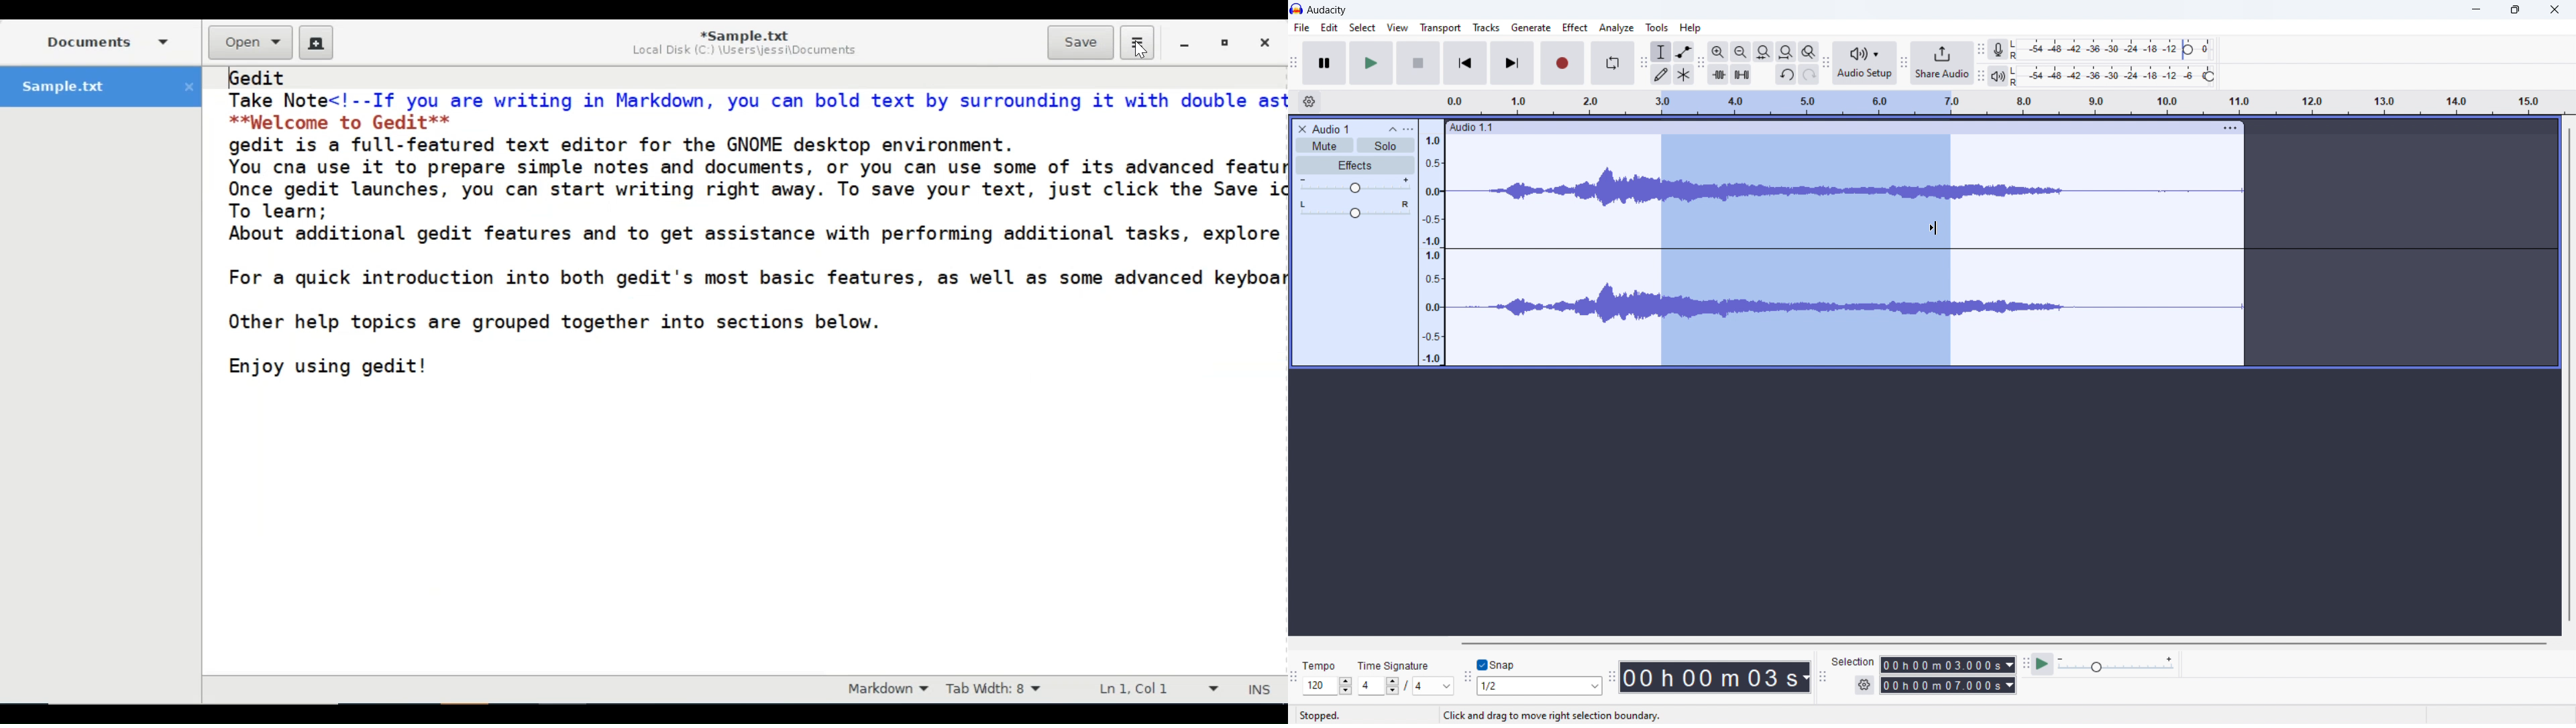 The image size is (2576, 728). What do you see at coordinates (1865, 64) in the screenshot?
I see `audio setup` at bounding box center [1865, 64].